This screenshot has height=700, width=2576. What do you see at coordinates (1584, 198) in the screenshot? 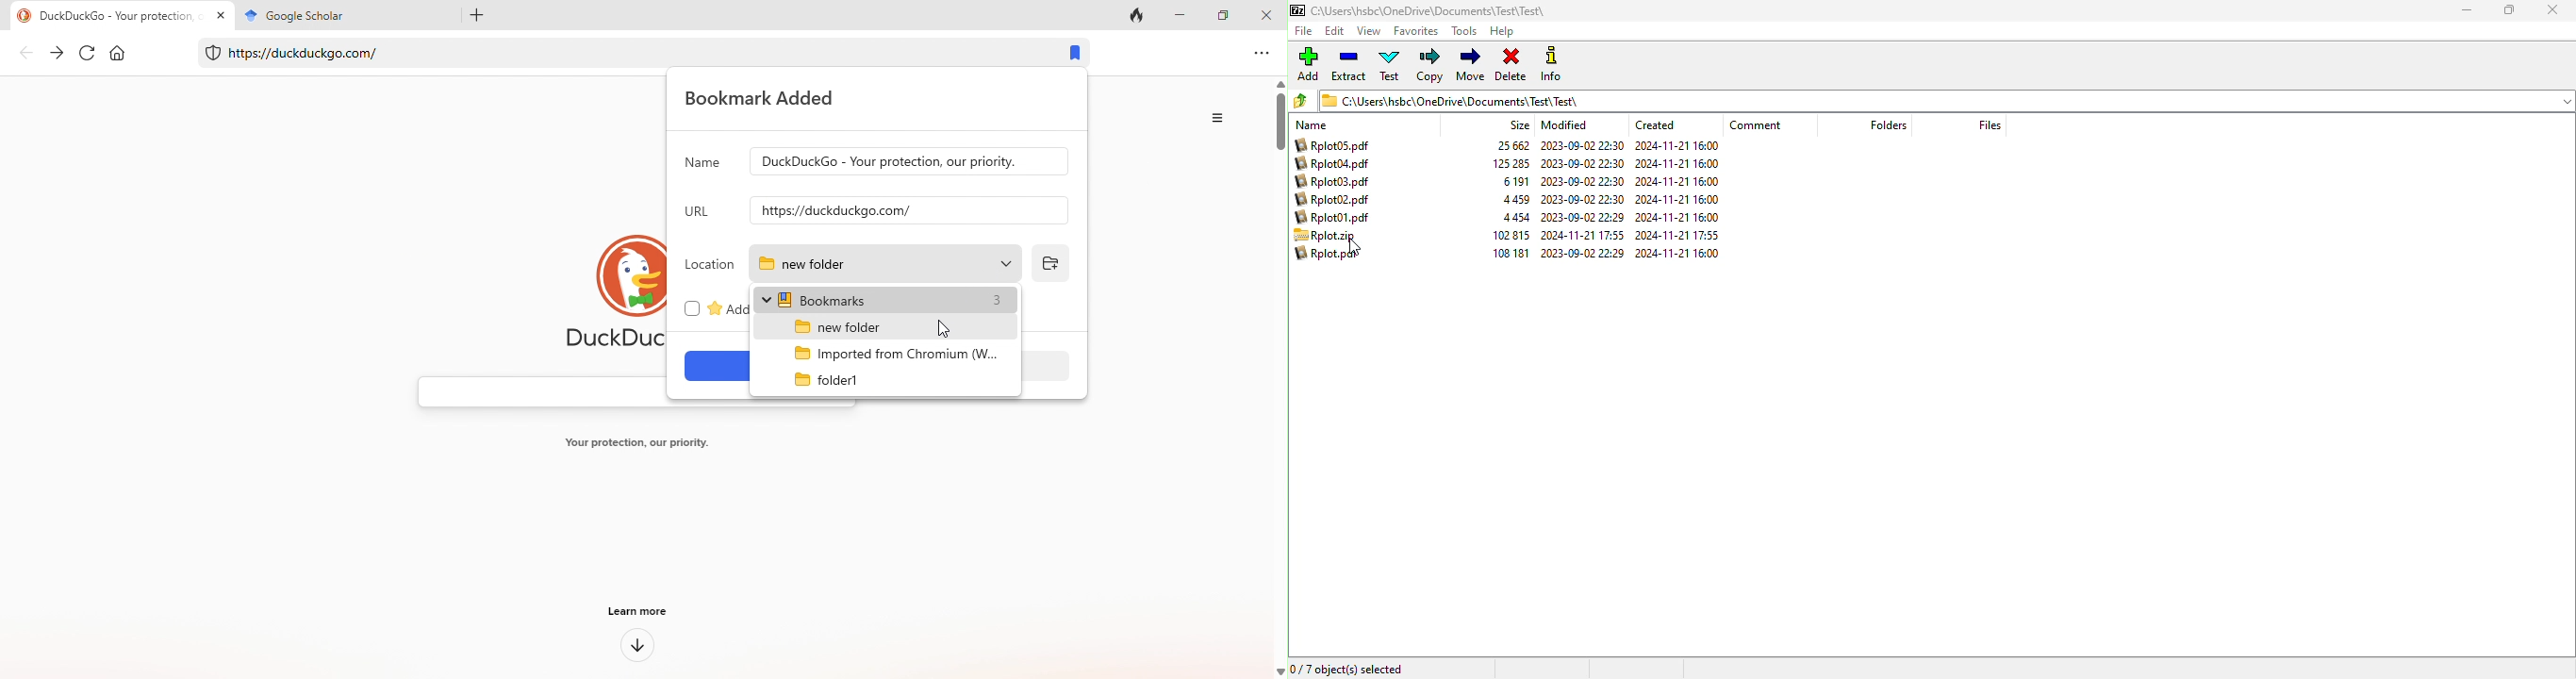
I see `2023-09-02 22:30` at bounding box center [1584, 198].